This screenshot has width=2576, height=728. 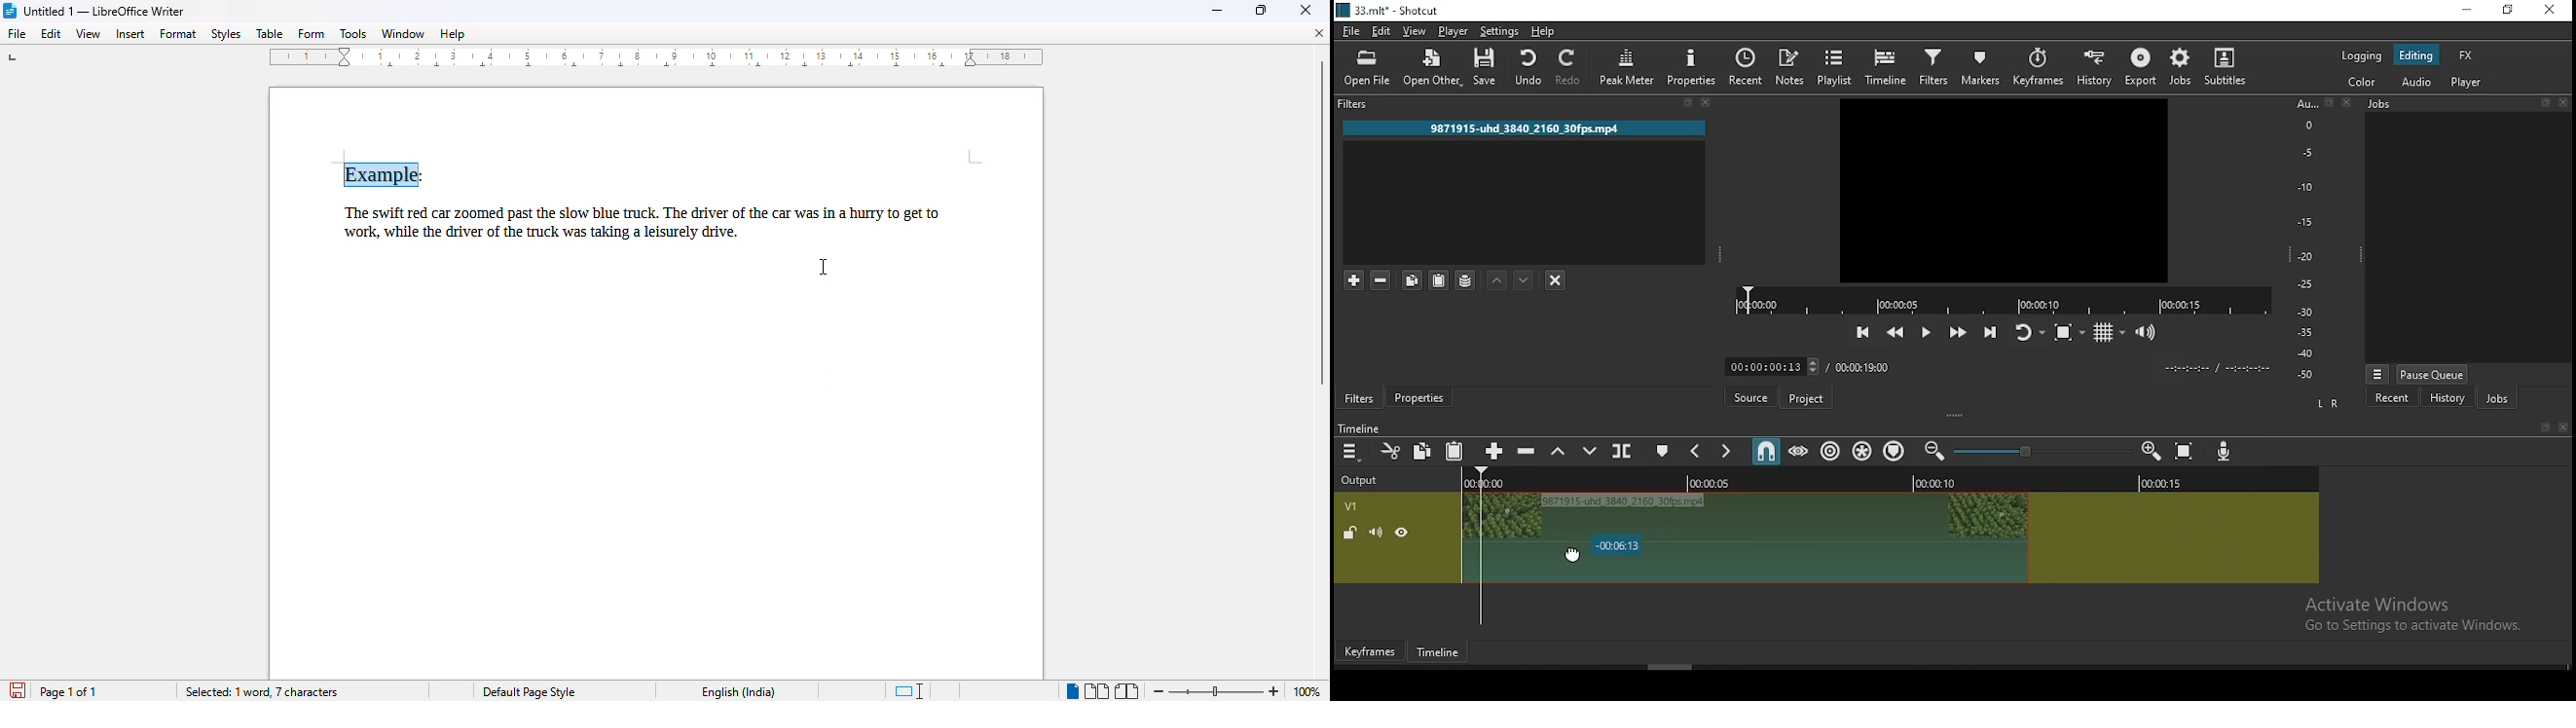 I want to click on logging, so click(x=2364, y=57).